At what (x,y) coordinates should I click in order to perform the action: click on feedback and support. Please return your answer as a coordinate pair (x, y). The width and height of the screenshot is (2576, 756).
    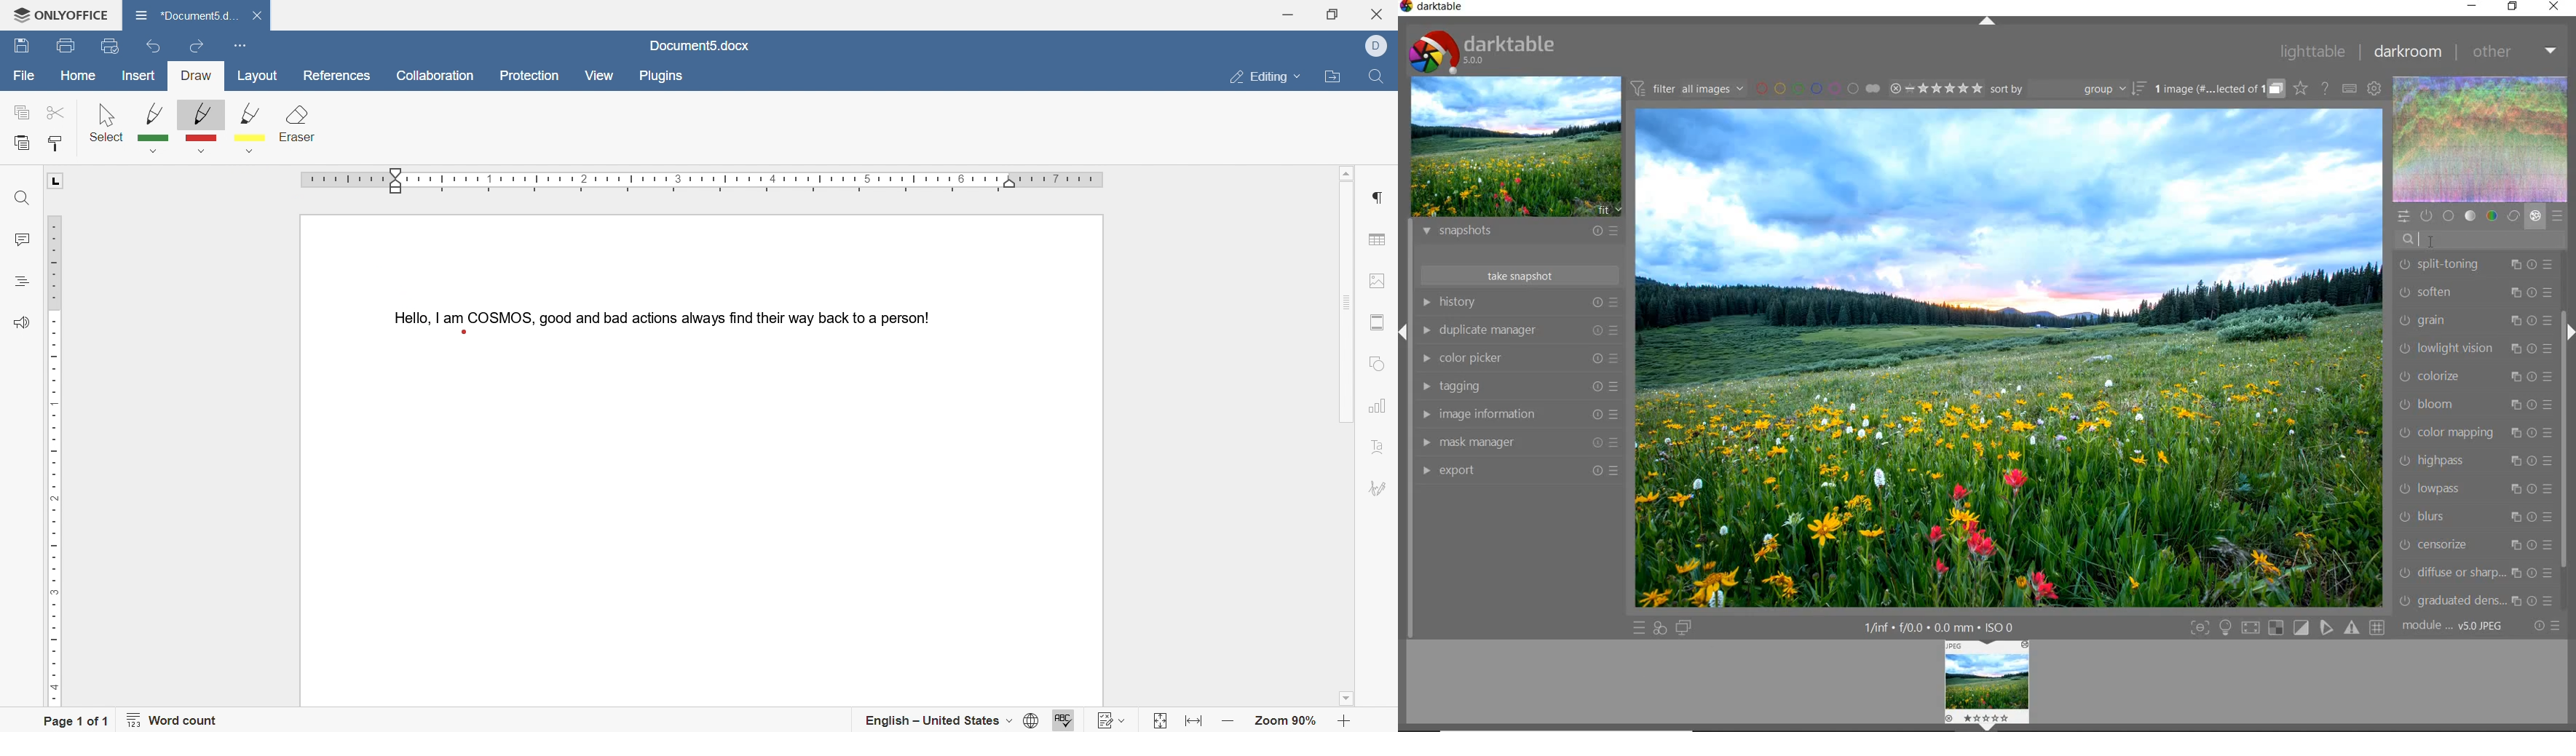
    Looking at the image, I should click on (20, 323).